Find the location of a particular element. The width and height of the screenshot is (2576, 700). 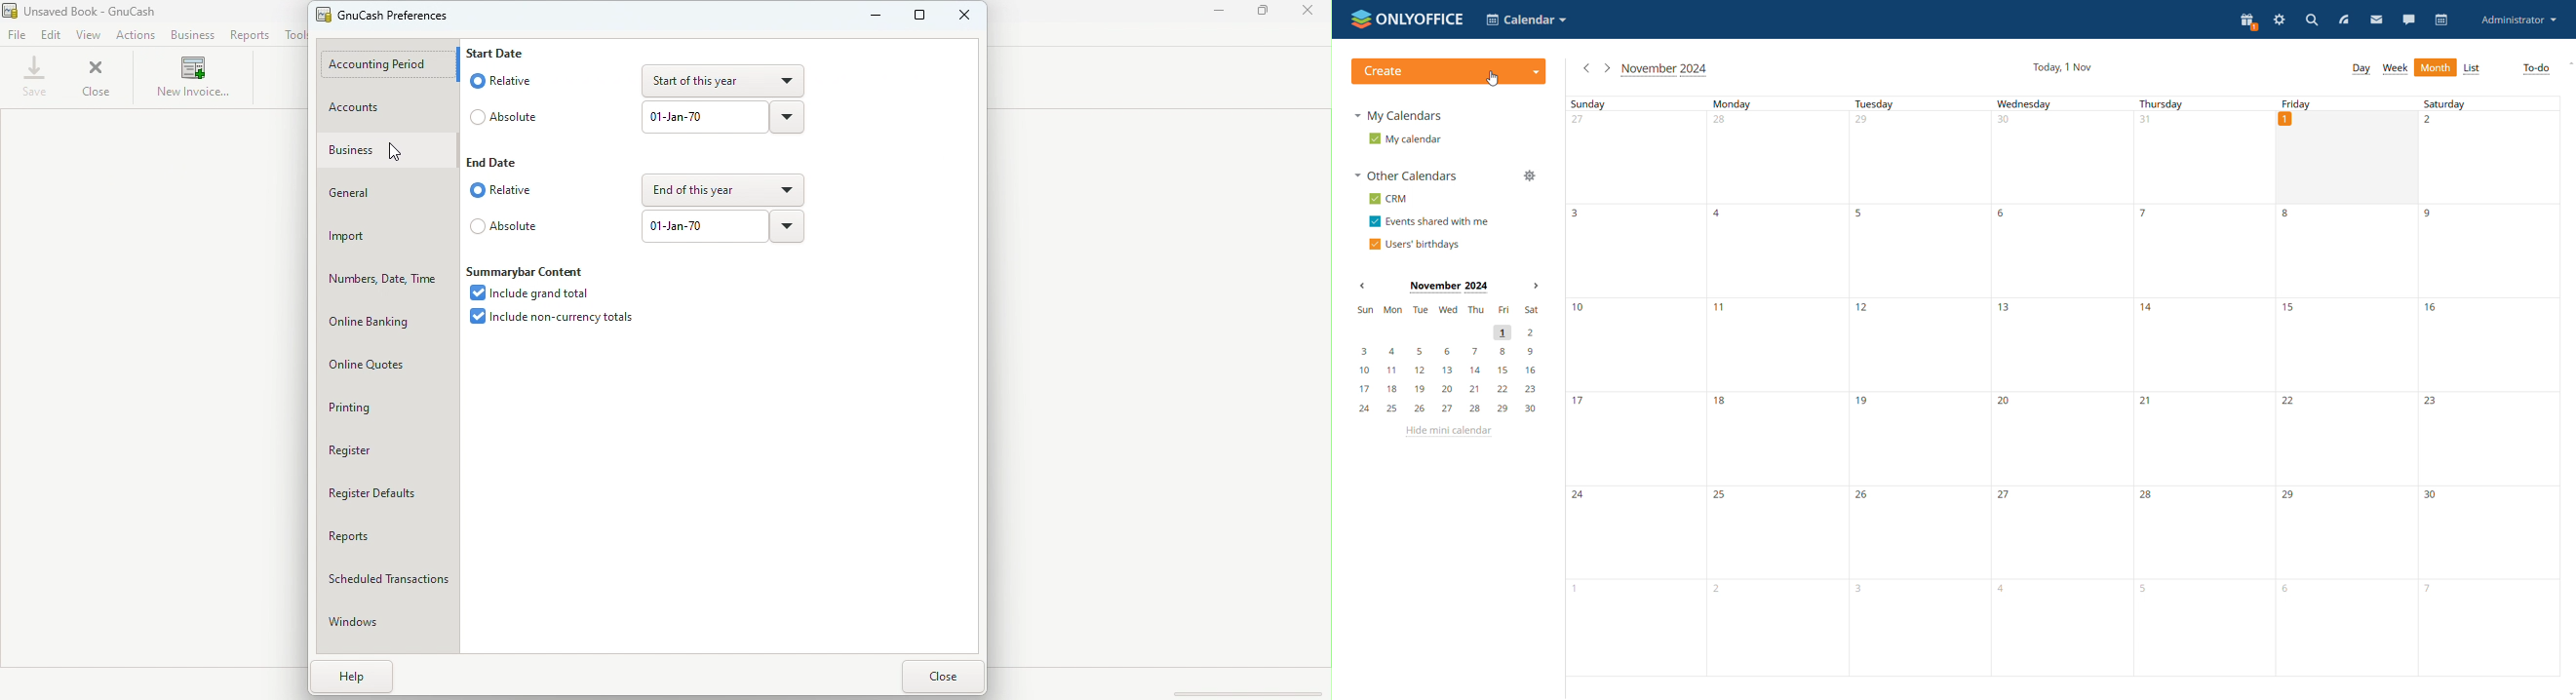

cursor is located at coordinates (392, 153).